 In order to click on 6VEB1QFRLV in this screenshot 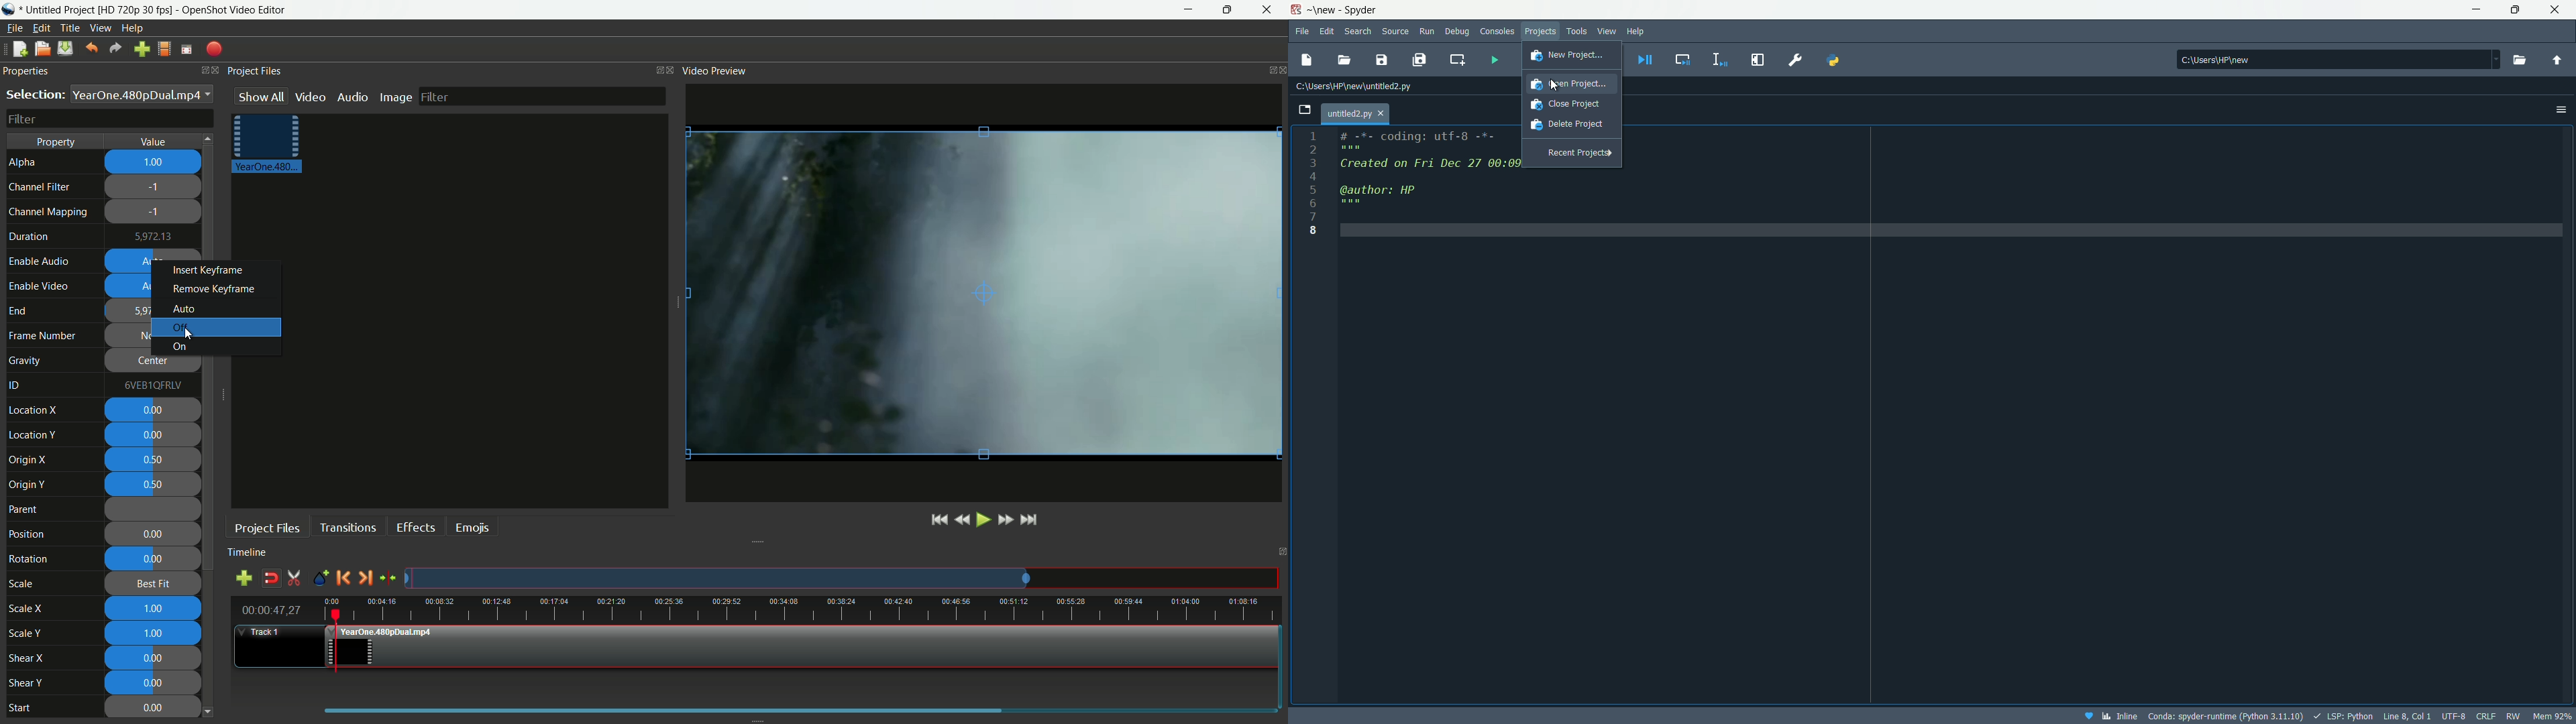, I will do `click(150, 385)`.